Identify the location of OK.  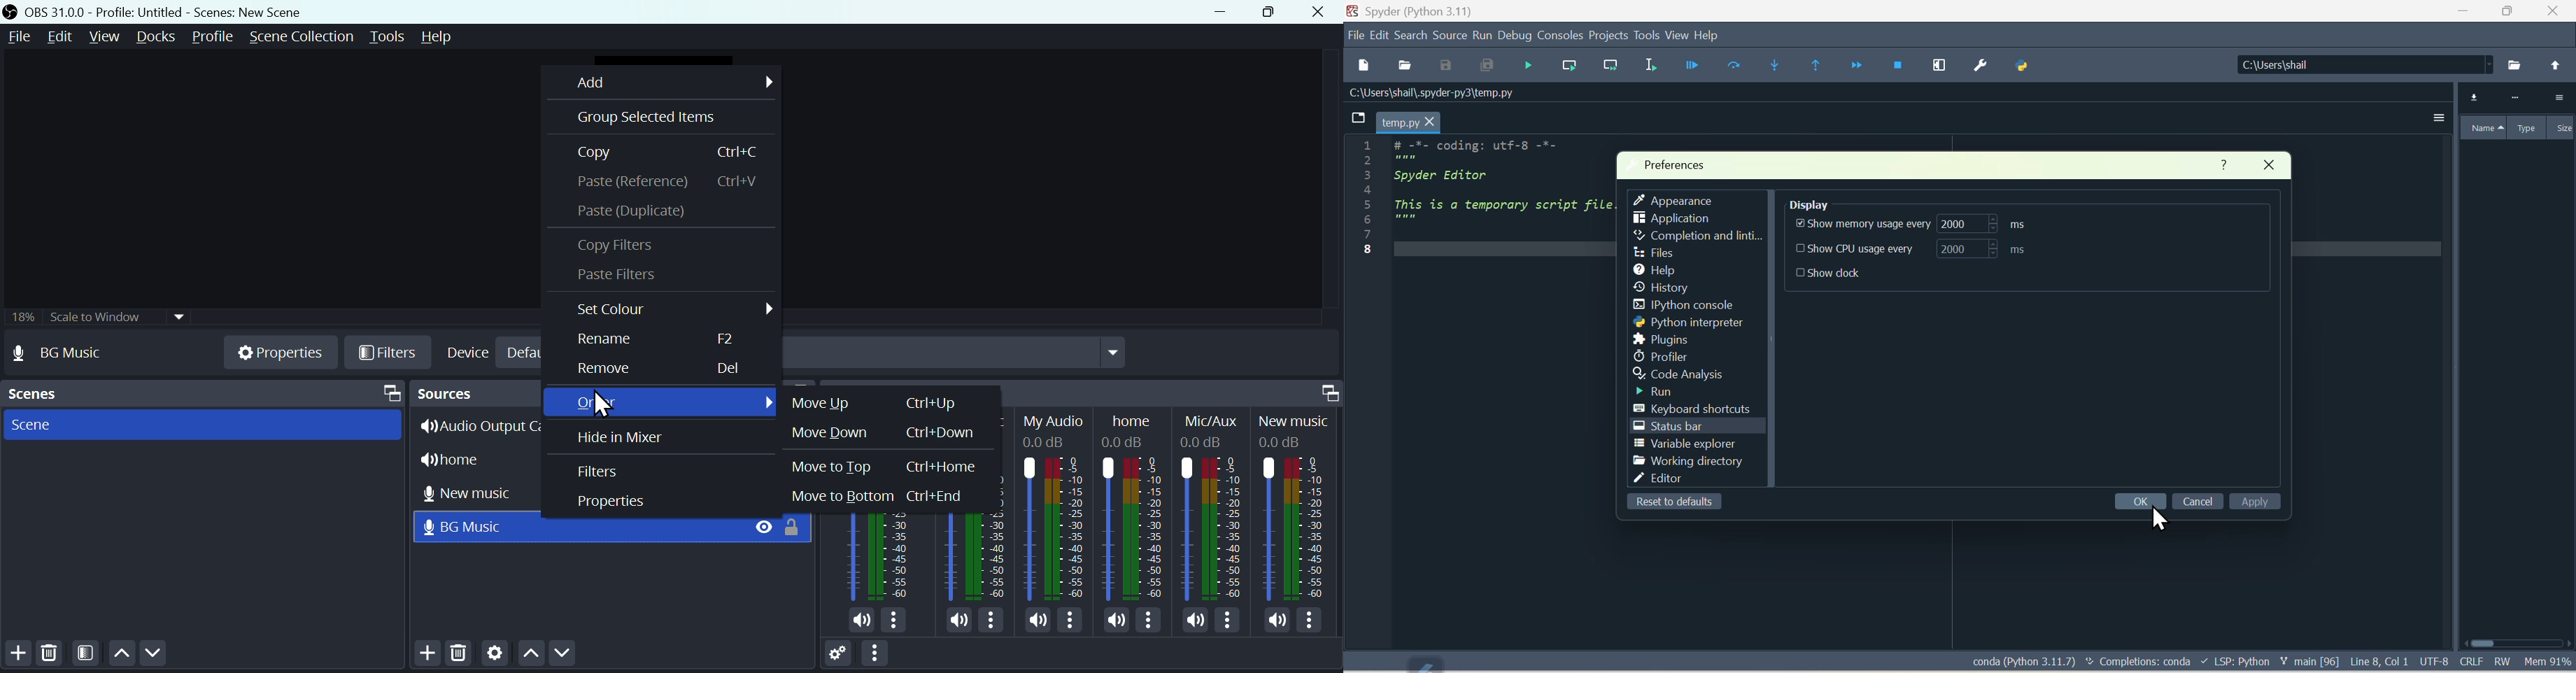
(2133, 503).